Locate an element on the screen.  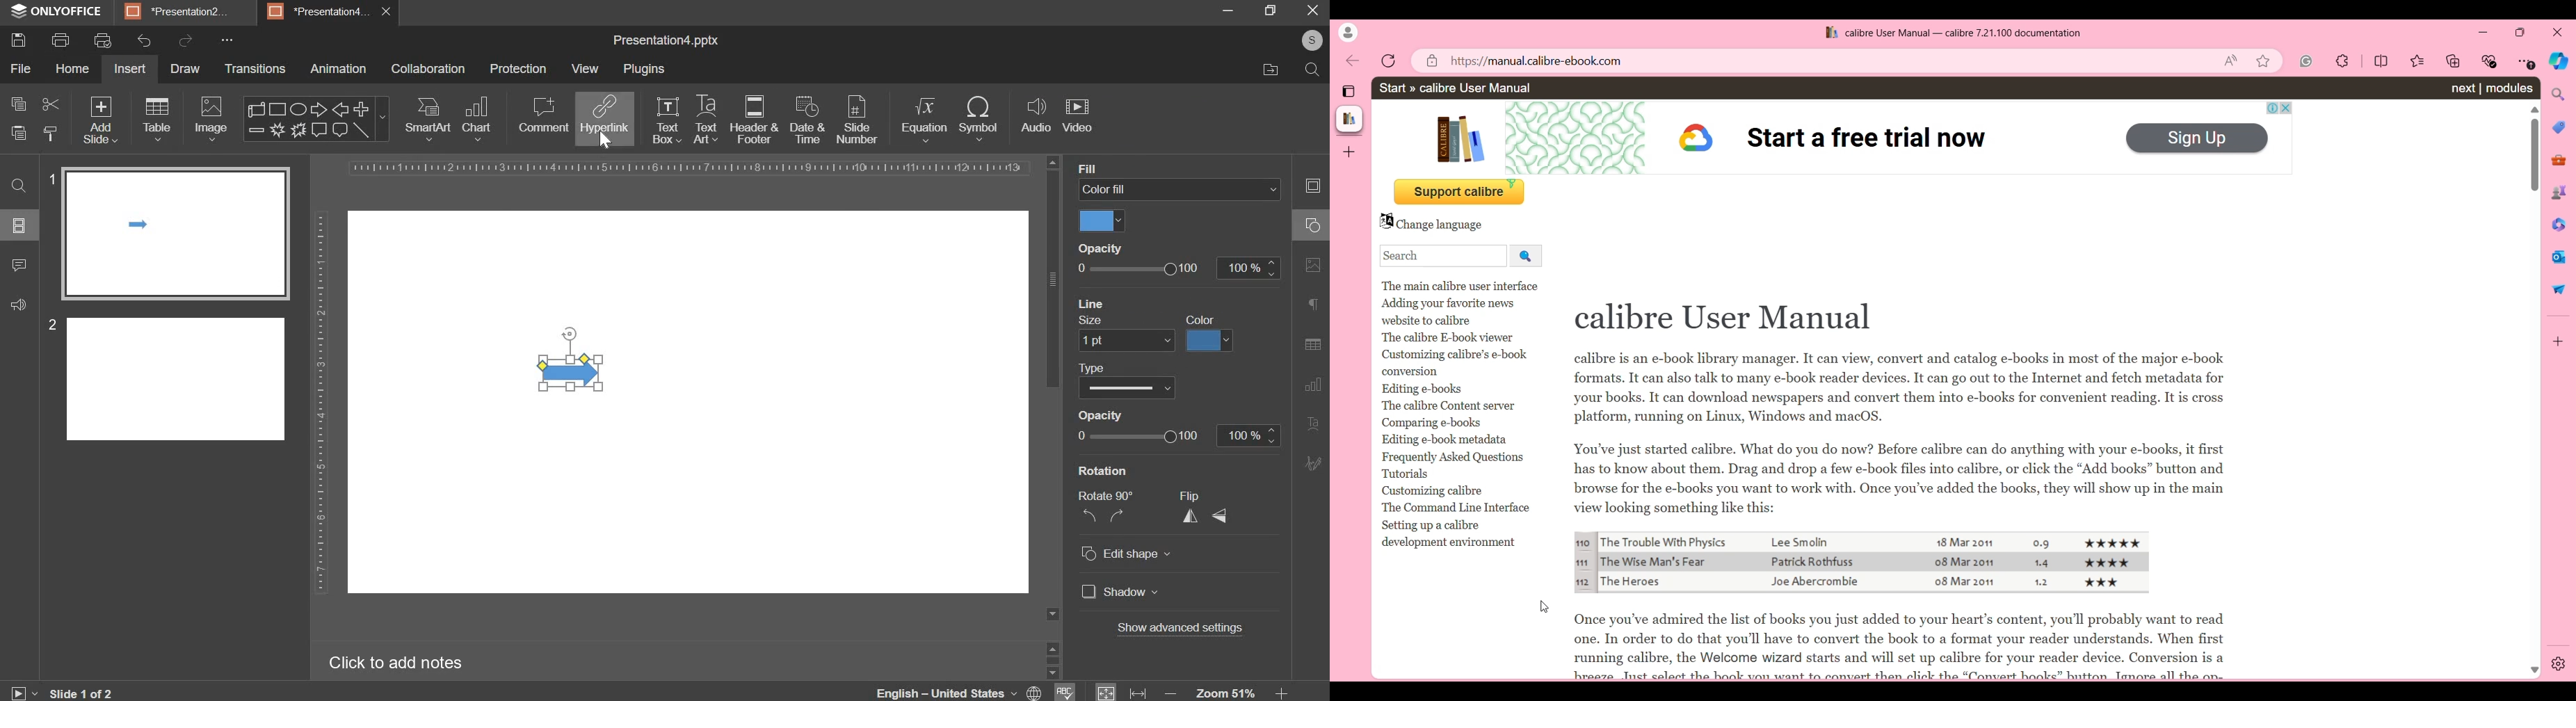
8 ‘Presentationd... X is located at coordinates (331, 10).